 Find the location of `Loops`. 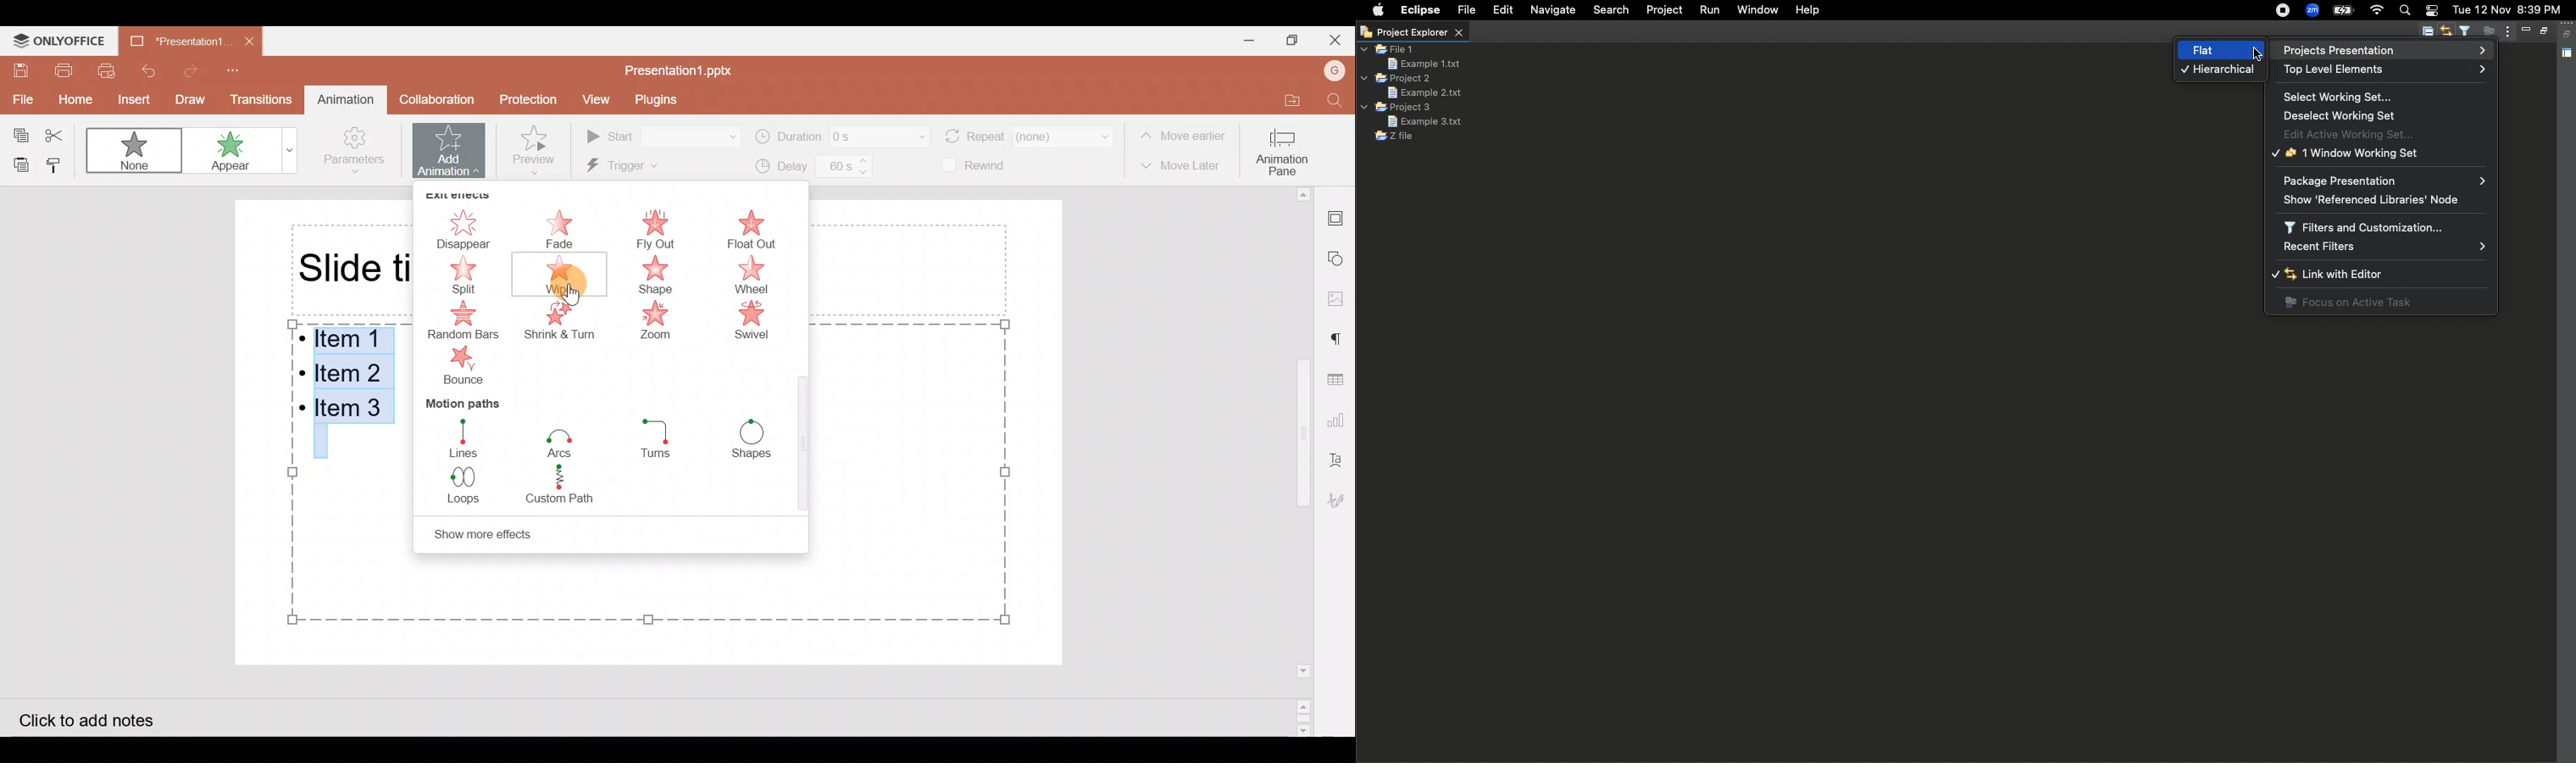

Loops is located at coordinates (471, 490).